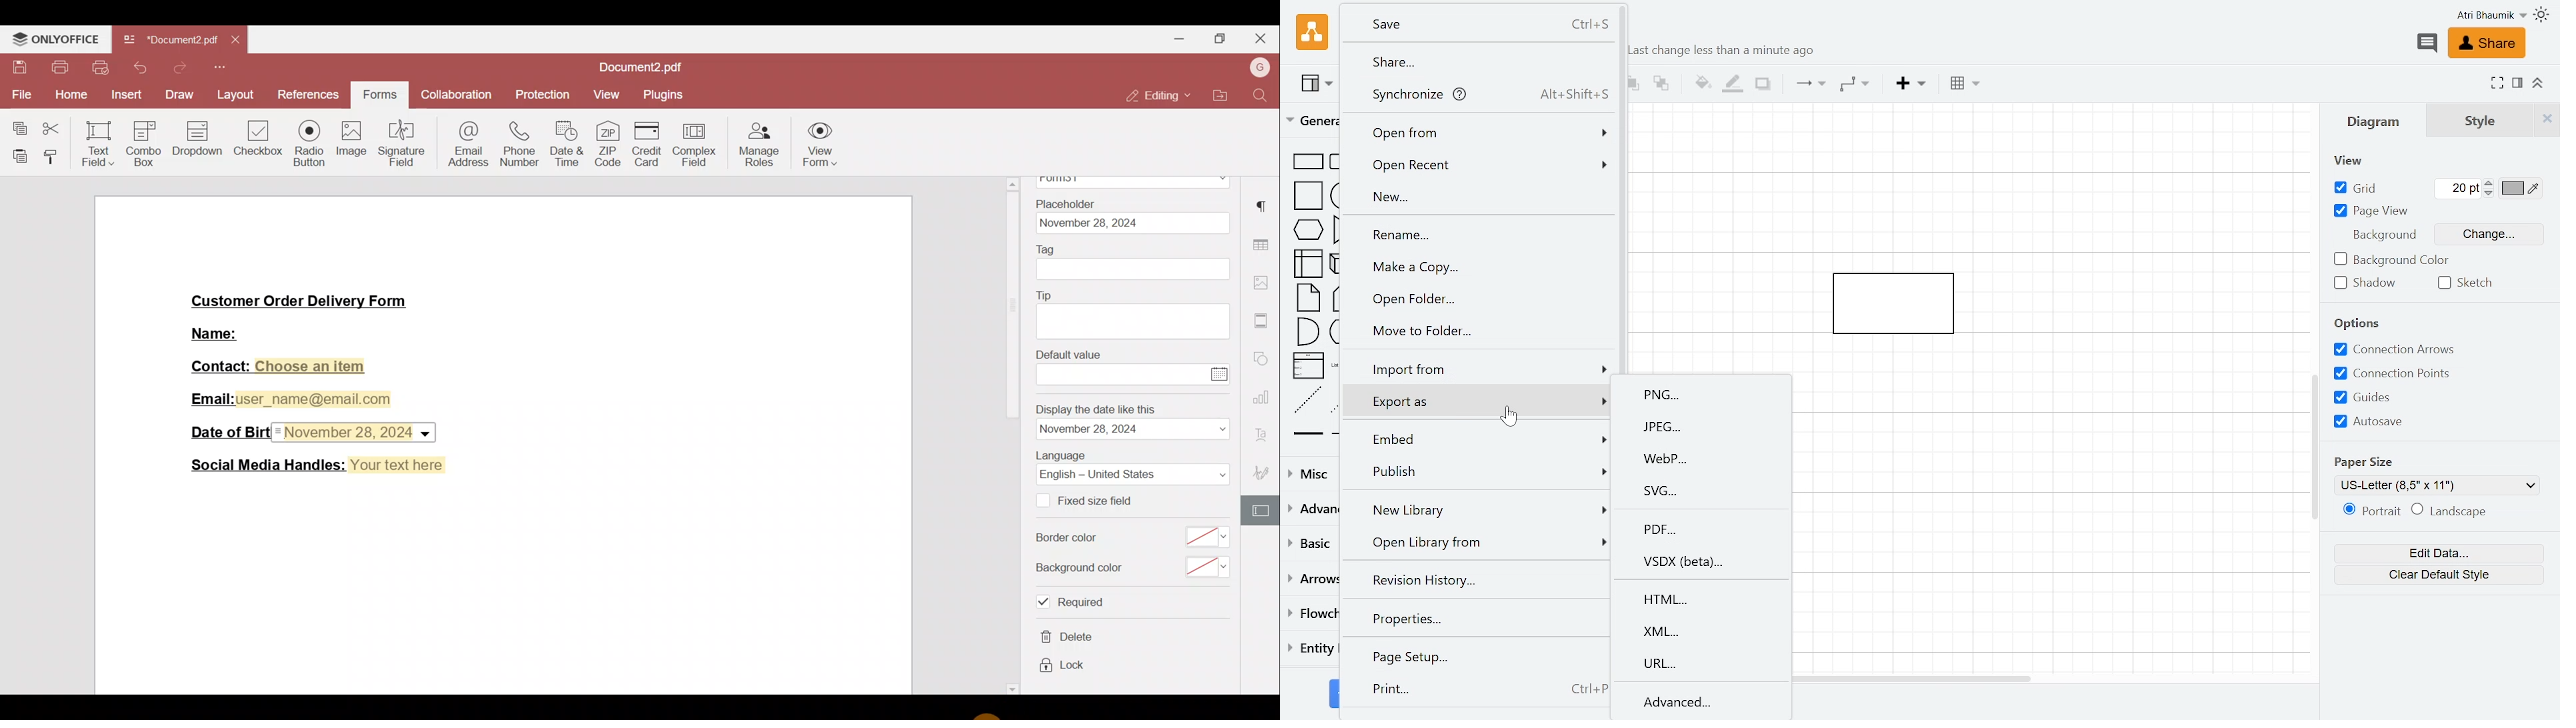 The width and height of the screenshot is (2576, 728). I want to click on Minimise, so click(1179, 41).